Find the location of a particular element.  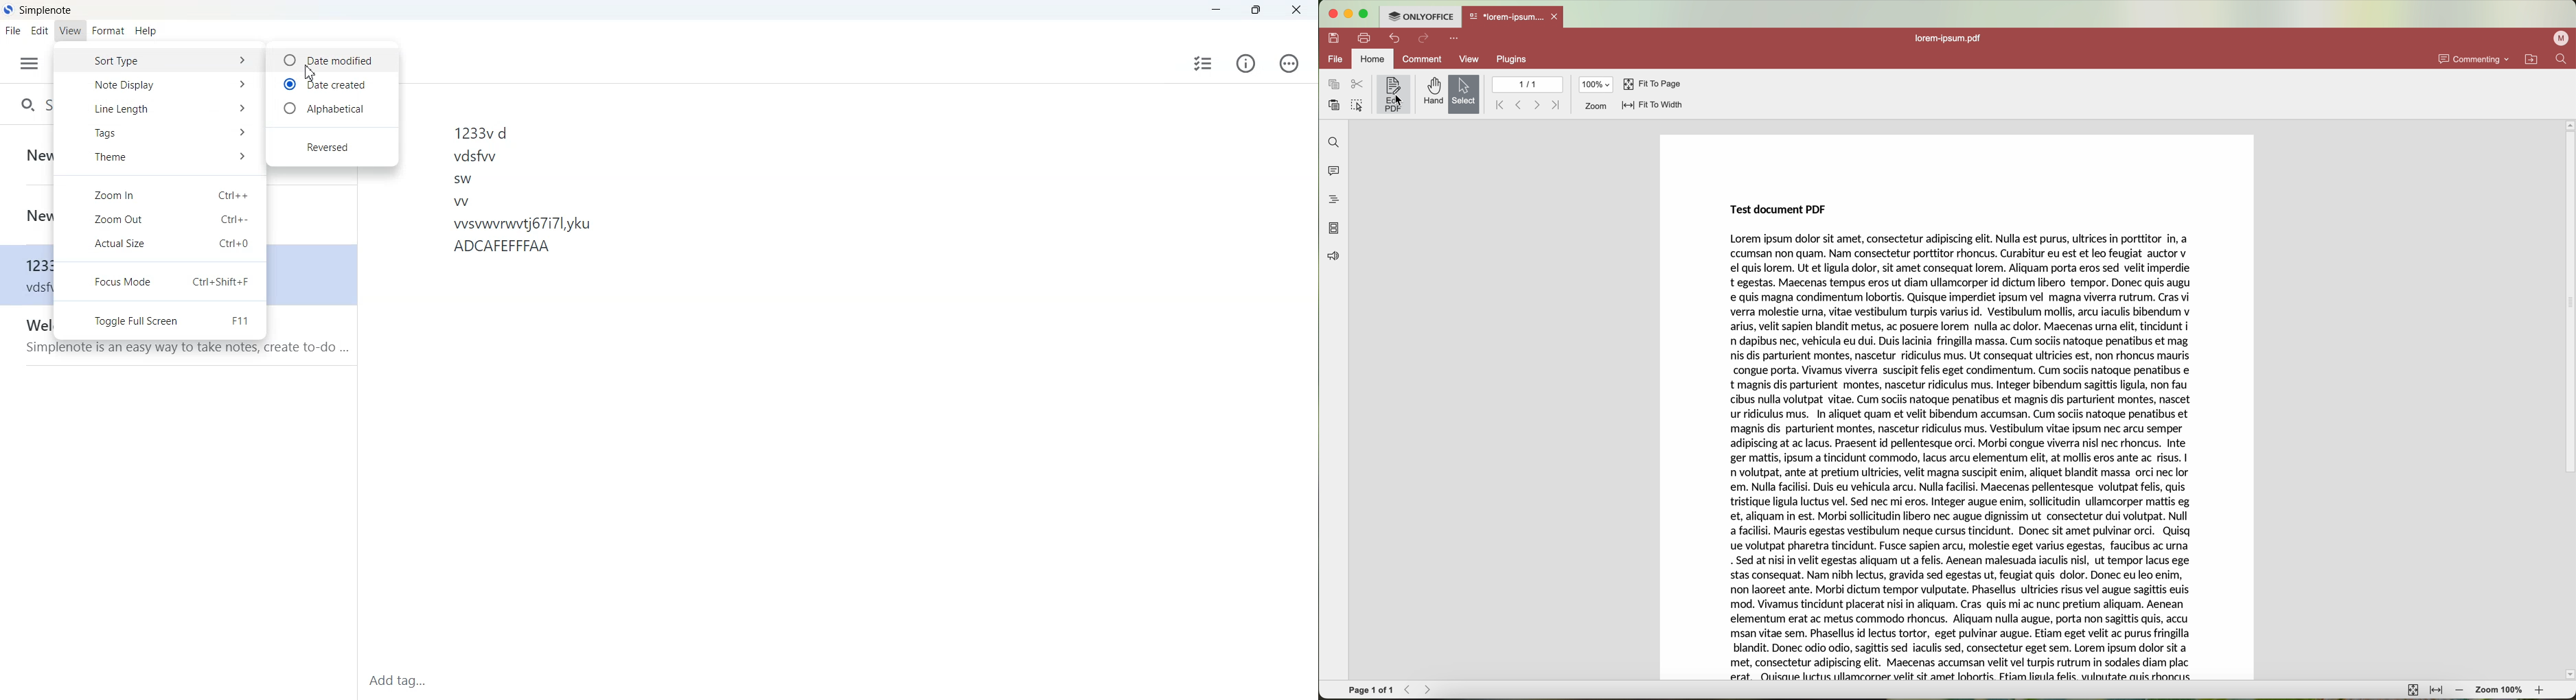

find is located at coordinates (2562, 58).